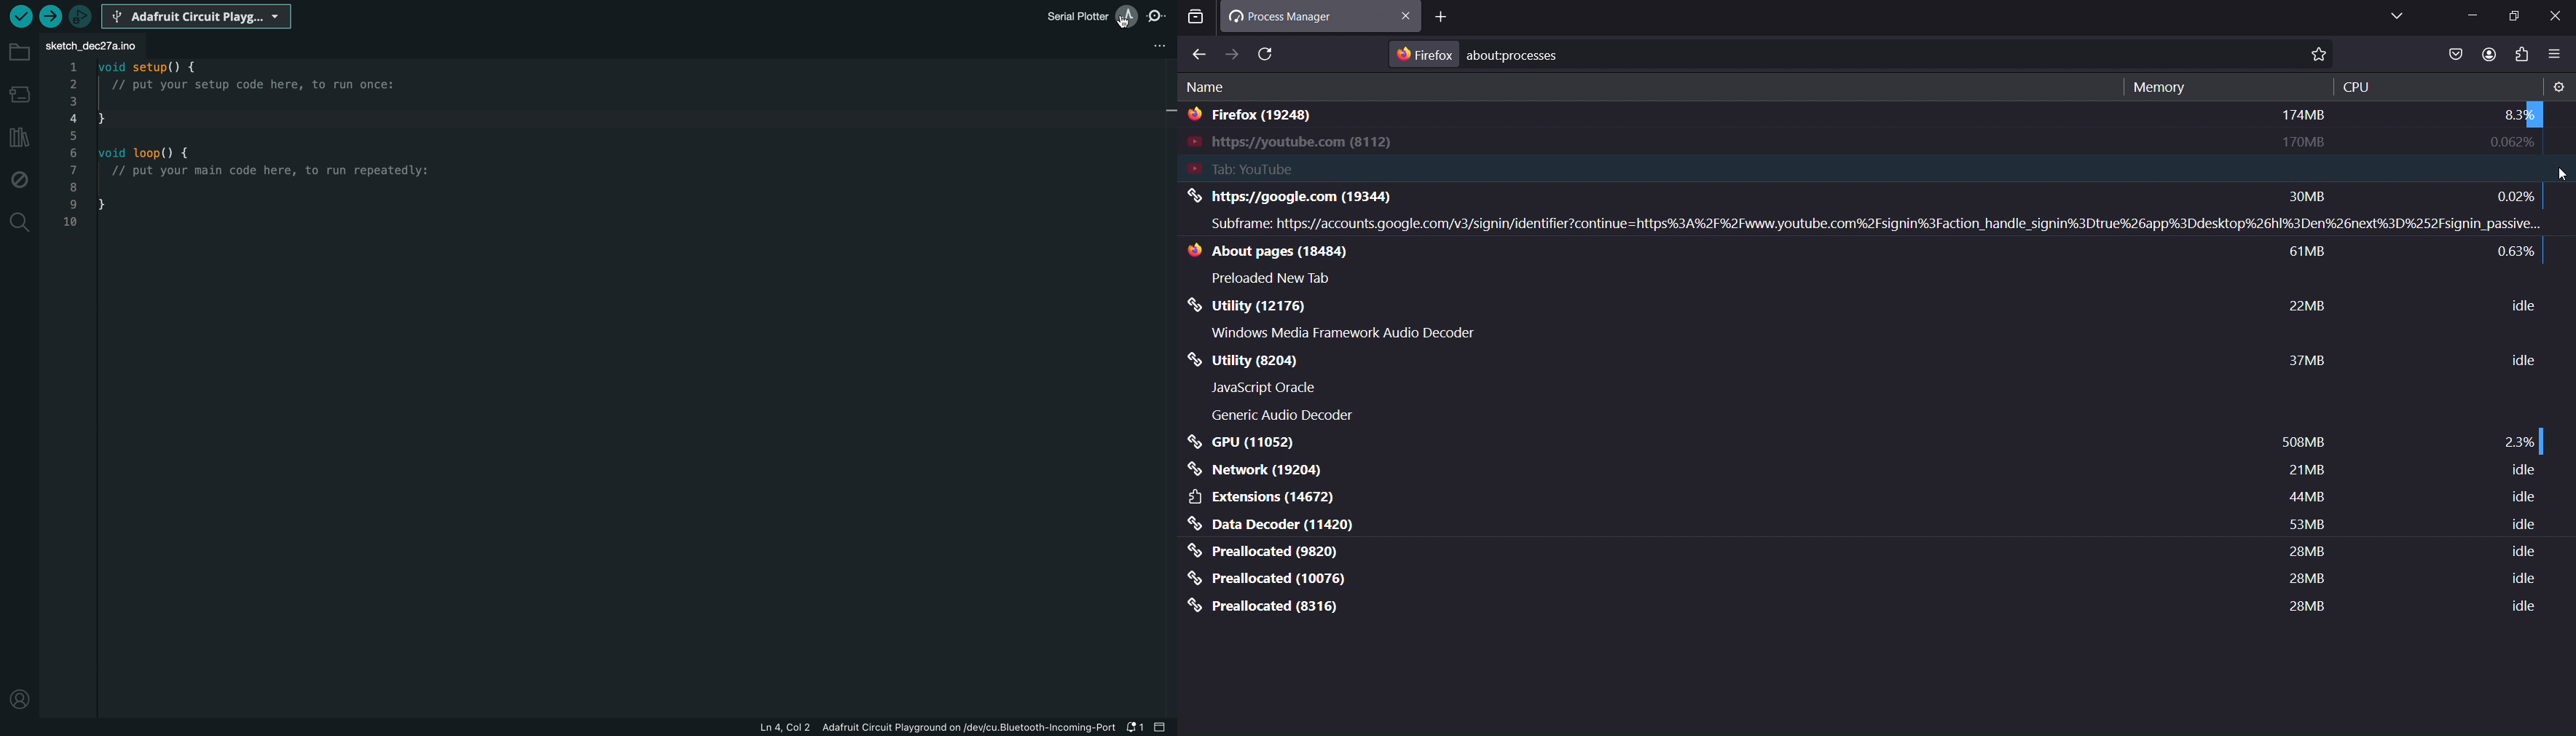 The height and width of the screenshot is (756, 2576). I want to click on search all tabs, so click(1195, 20).